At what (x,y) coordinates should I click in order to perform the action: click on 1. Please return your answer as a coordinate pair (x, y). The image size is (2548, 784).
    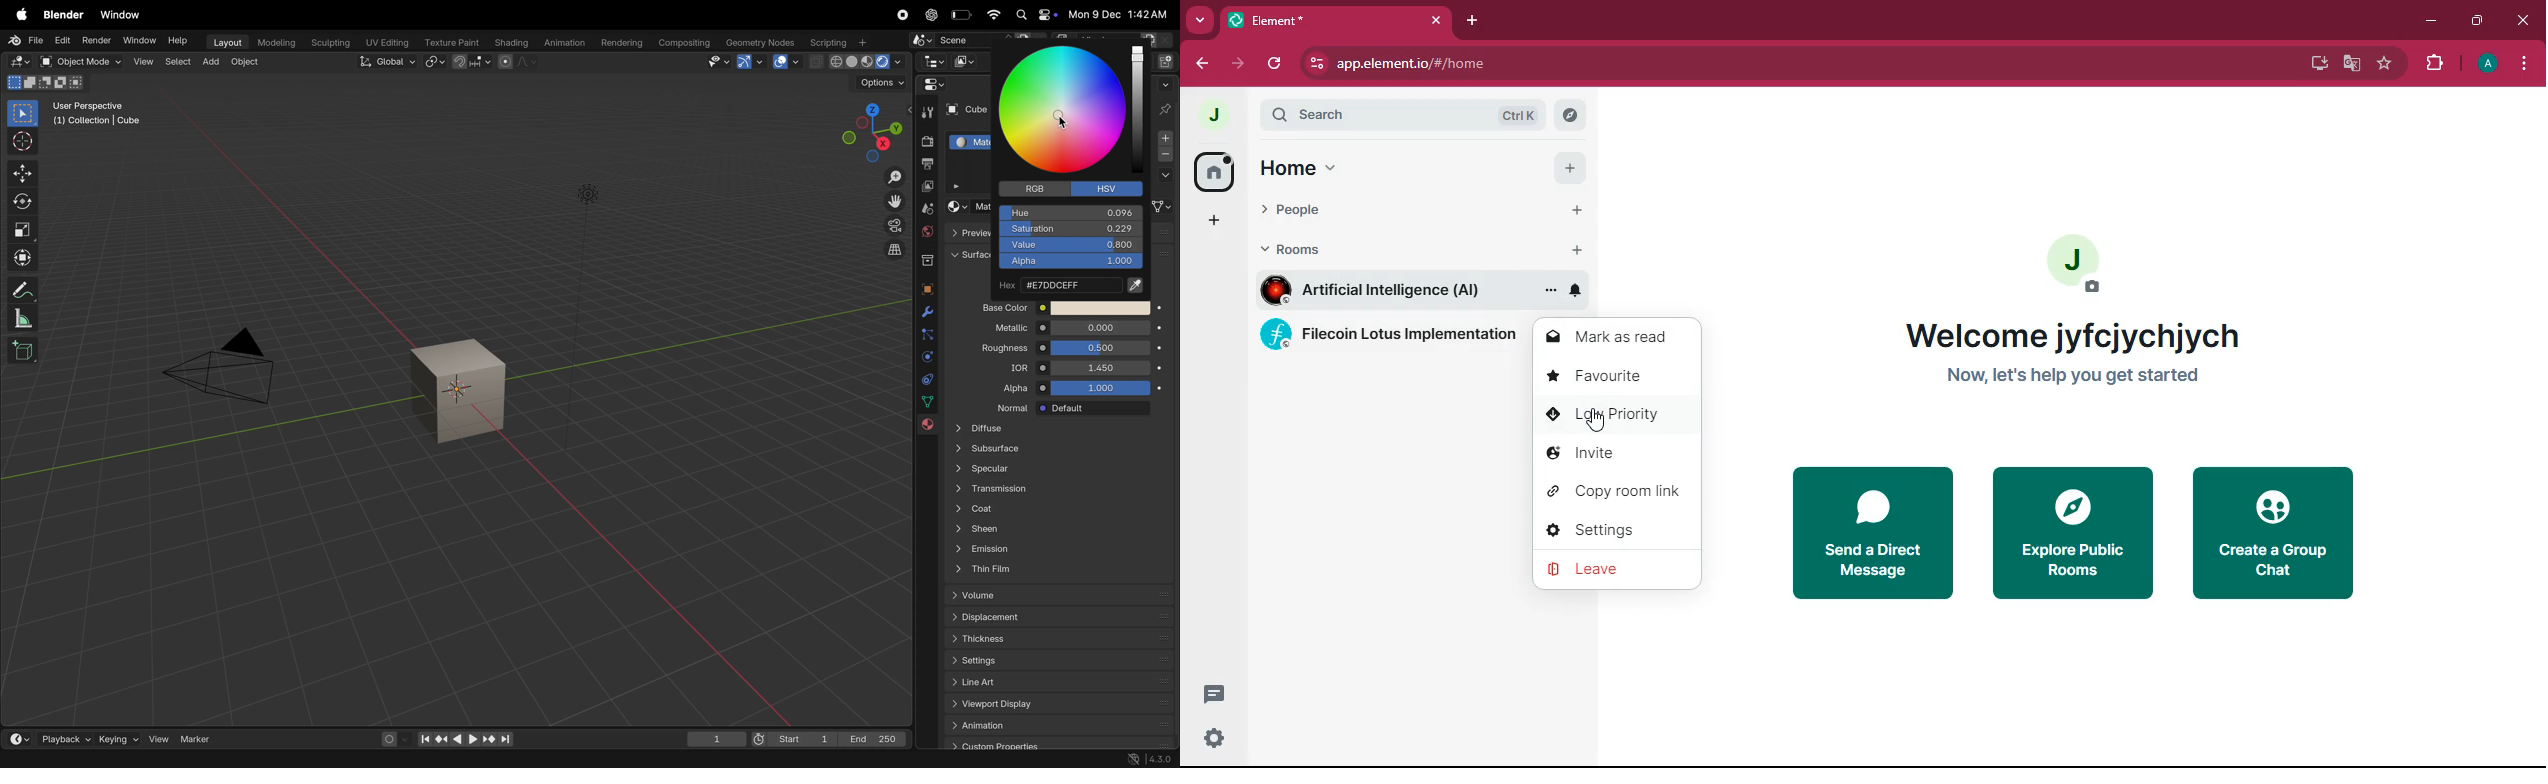
    Looking at the image, I should click on (717, 739).